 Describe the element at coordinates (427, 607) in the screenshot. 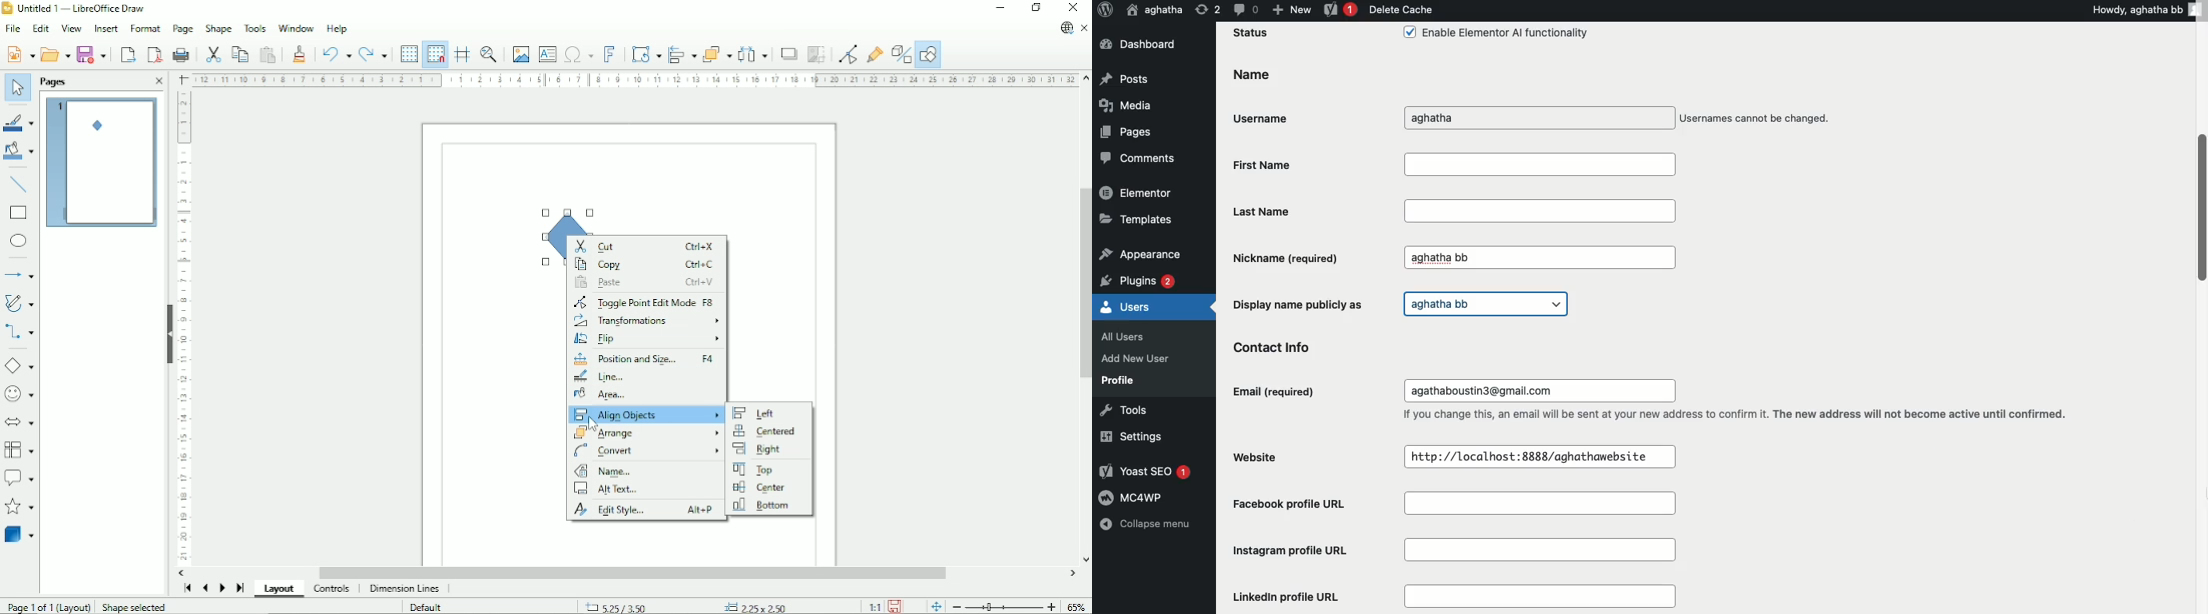

I see `Default` at that location.